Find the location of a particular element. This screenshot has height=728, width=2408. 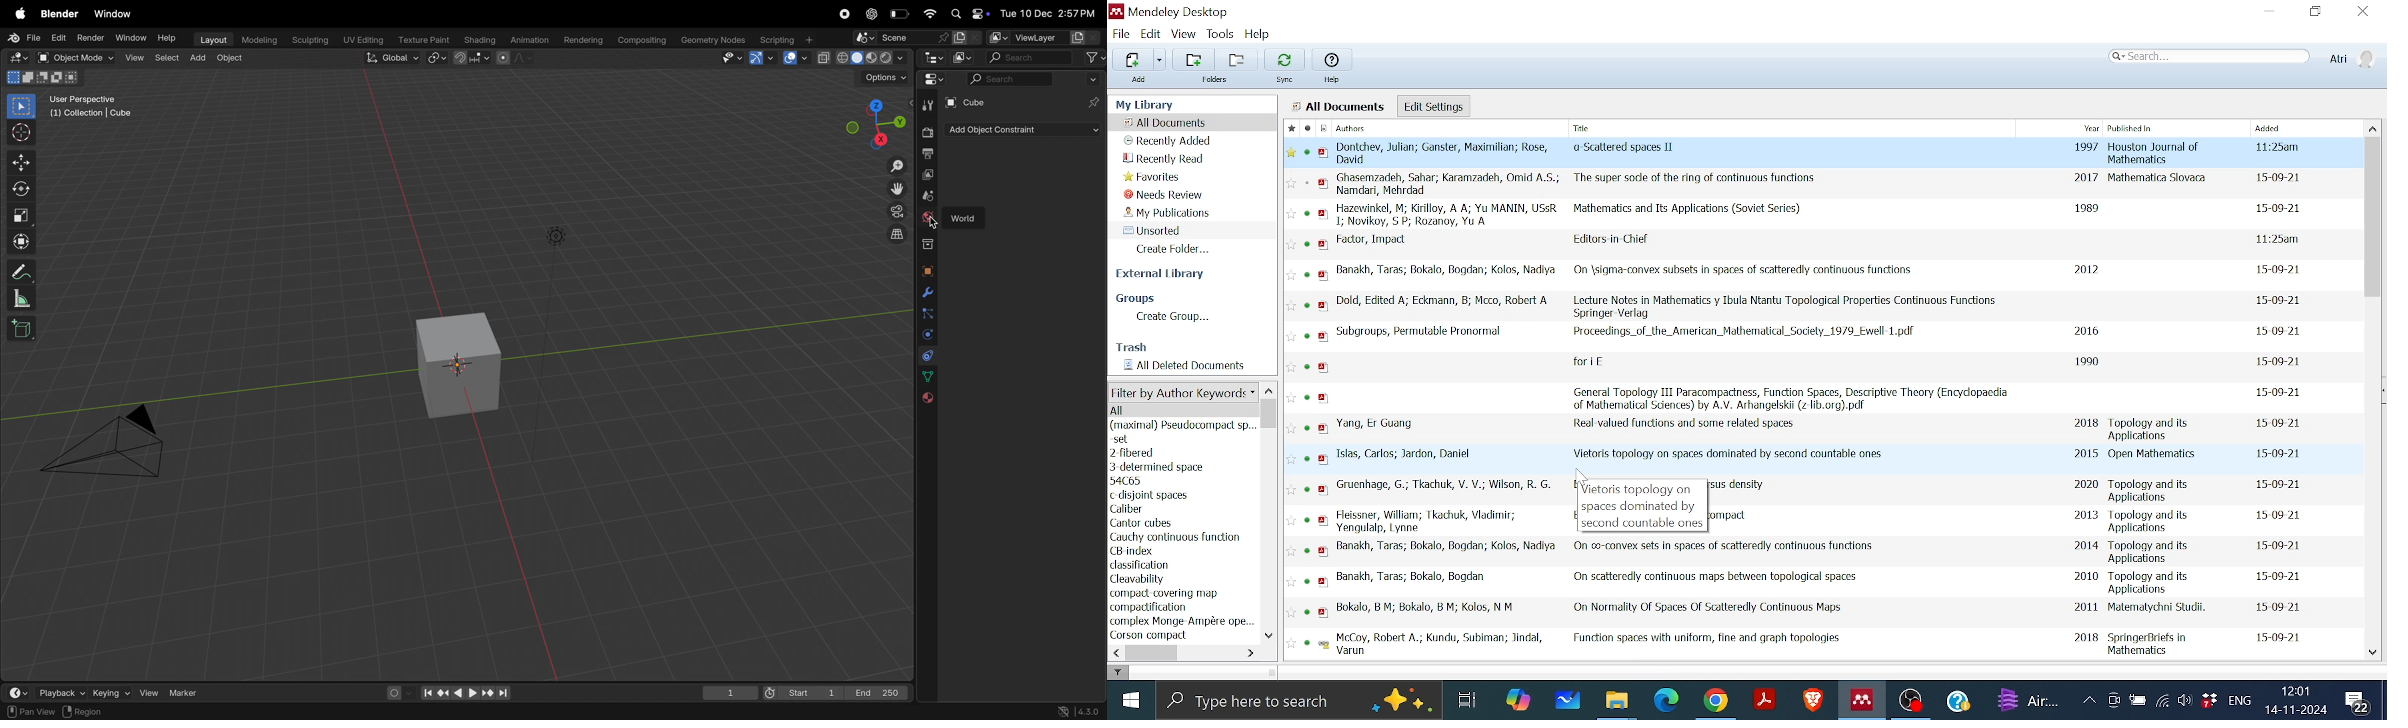

Create folder is located at coordinates (1171, 250).